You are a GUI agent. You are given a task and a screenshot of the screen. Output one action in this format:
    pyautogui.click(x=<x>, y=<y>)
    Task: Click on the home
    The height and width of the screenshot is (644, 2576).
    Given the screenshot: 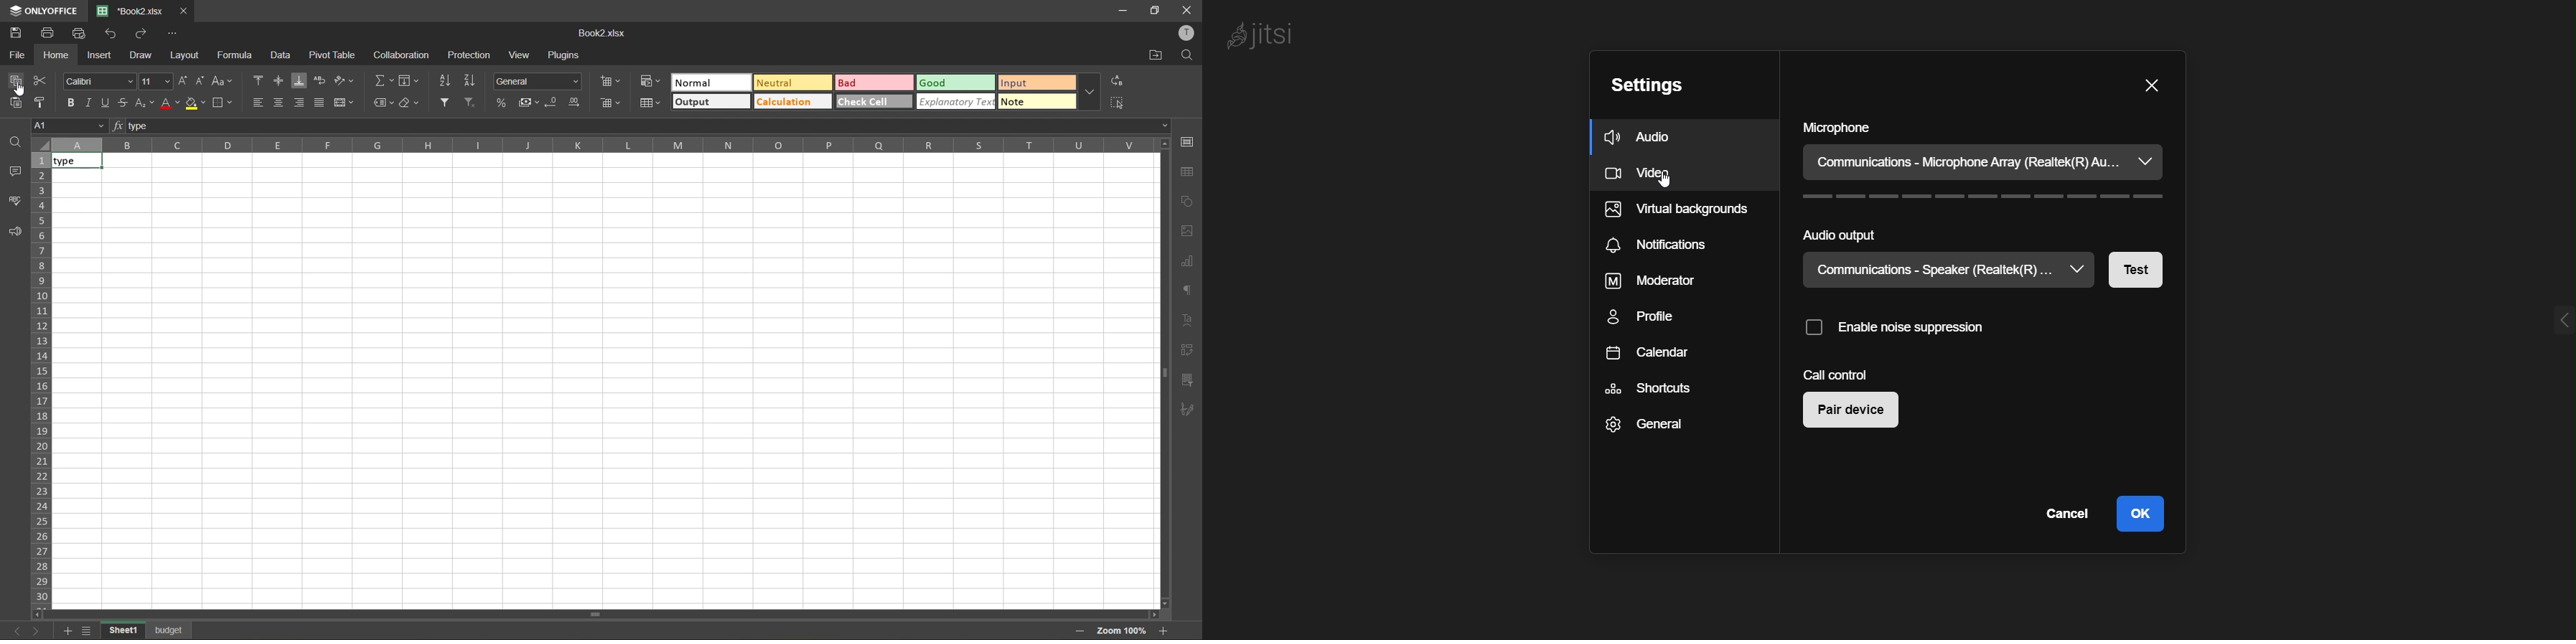 What is the action you would take?
    pyautogui.click(x=56, y=55)
    